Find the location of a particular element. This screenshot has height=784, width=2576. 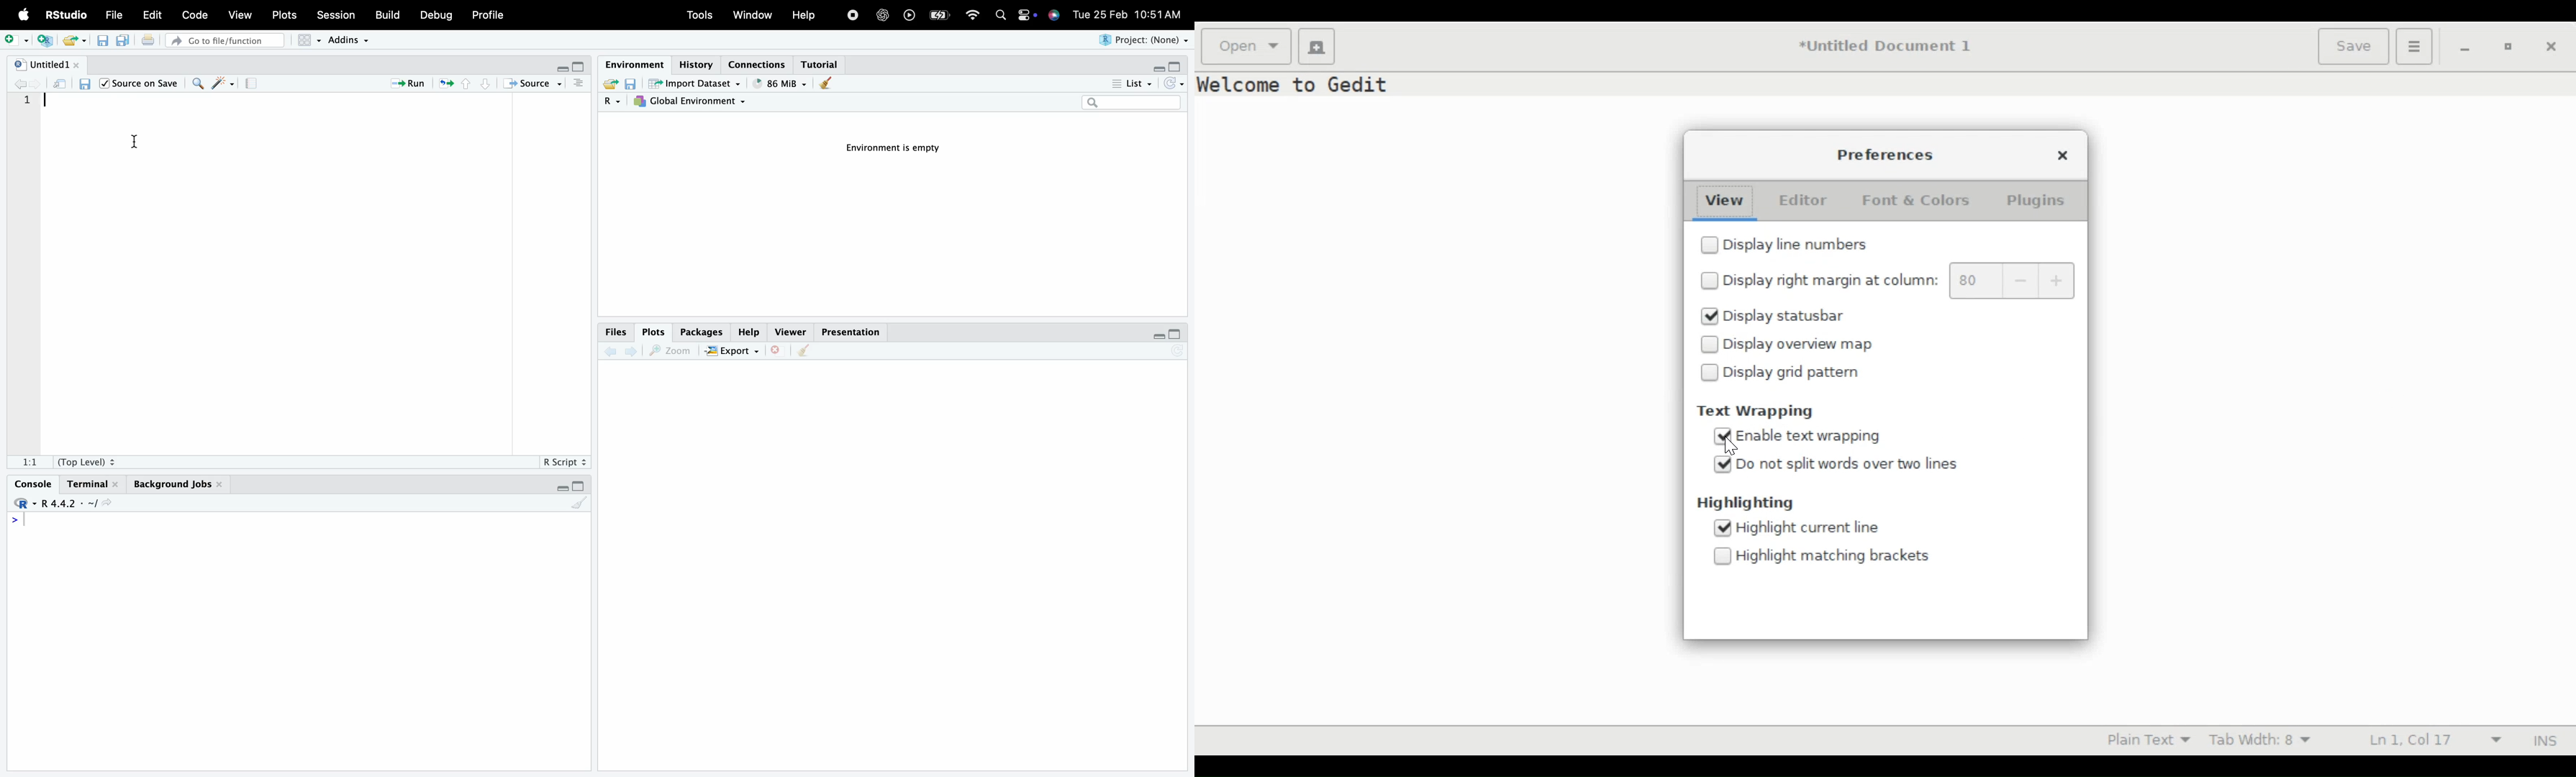

Debug is located at coordinates (436, 15).